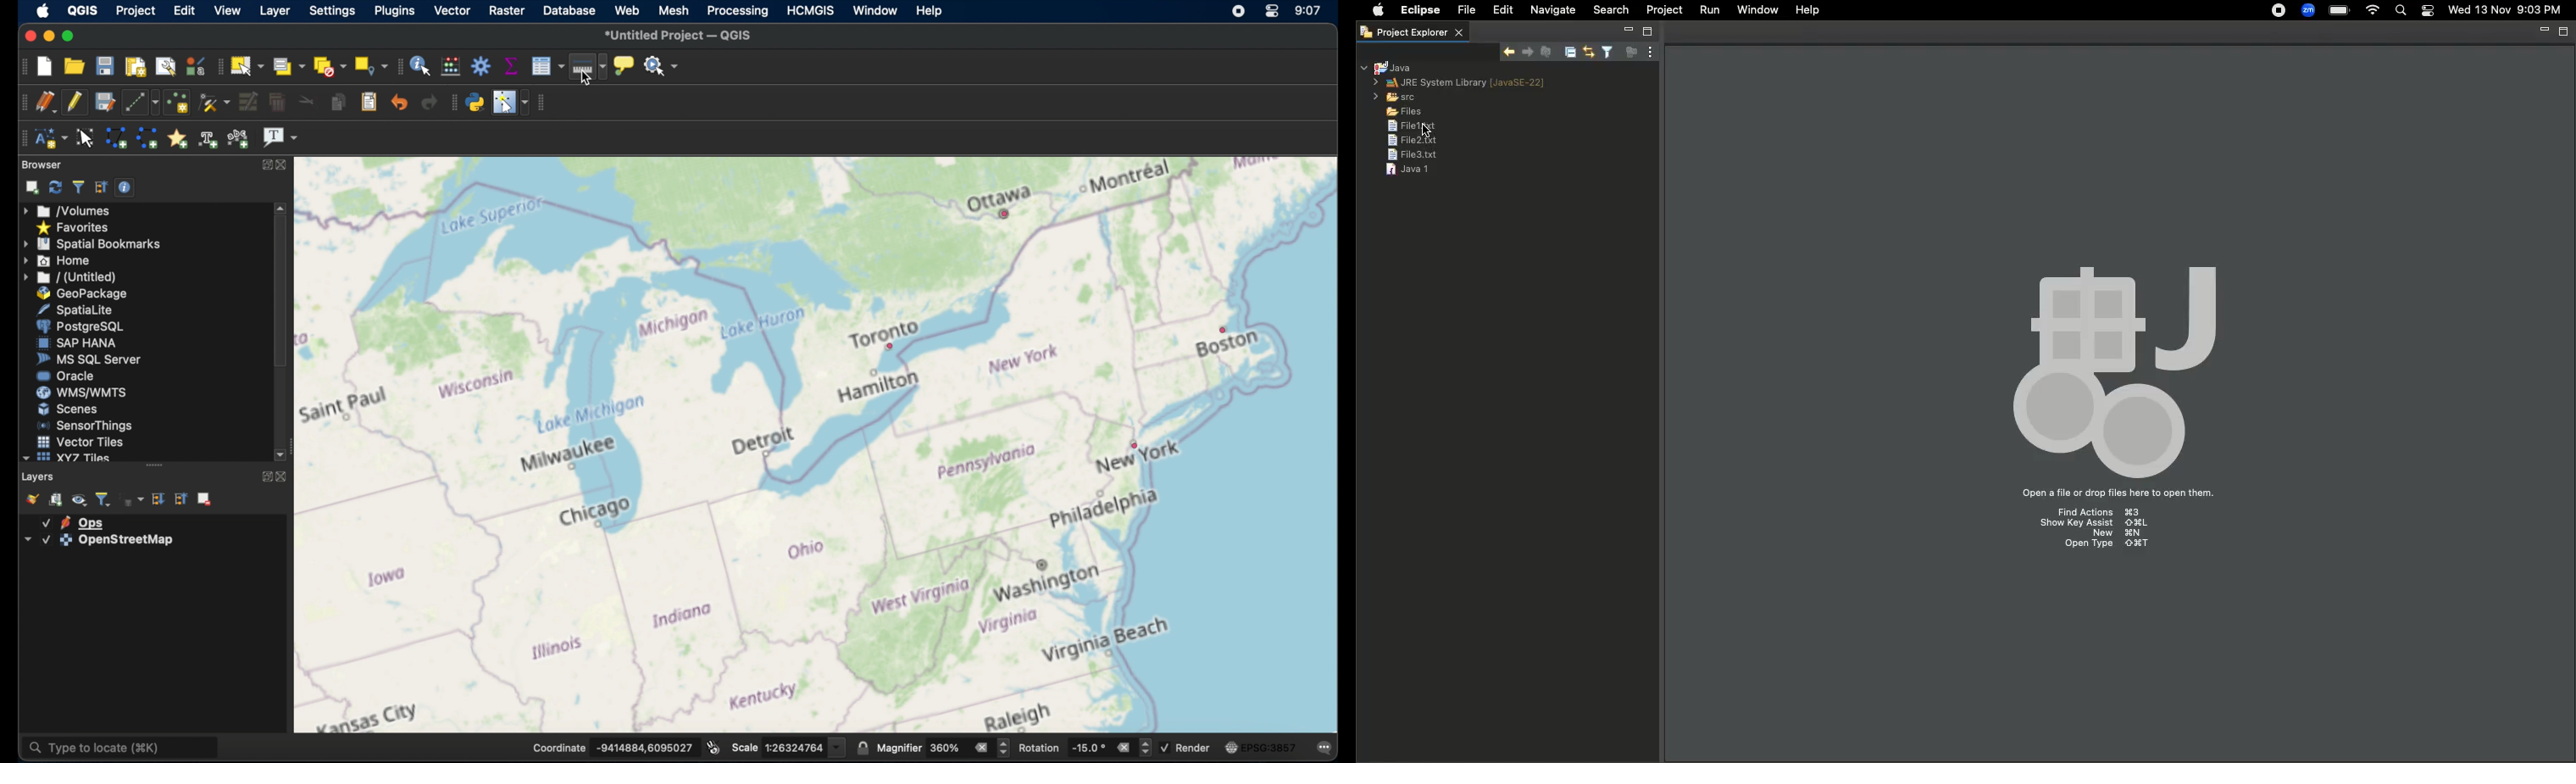 The height and width of the screenshot is (784, 2576). What do you see at coordinates (369, 102) in the screenshot?
I see `paste features` at bounding box center [369, 102].